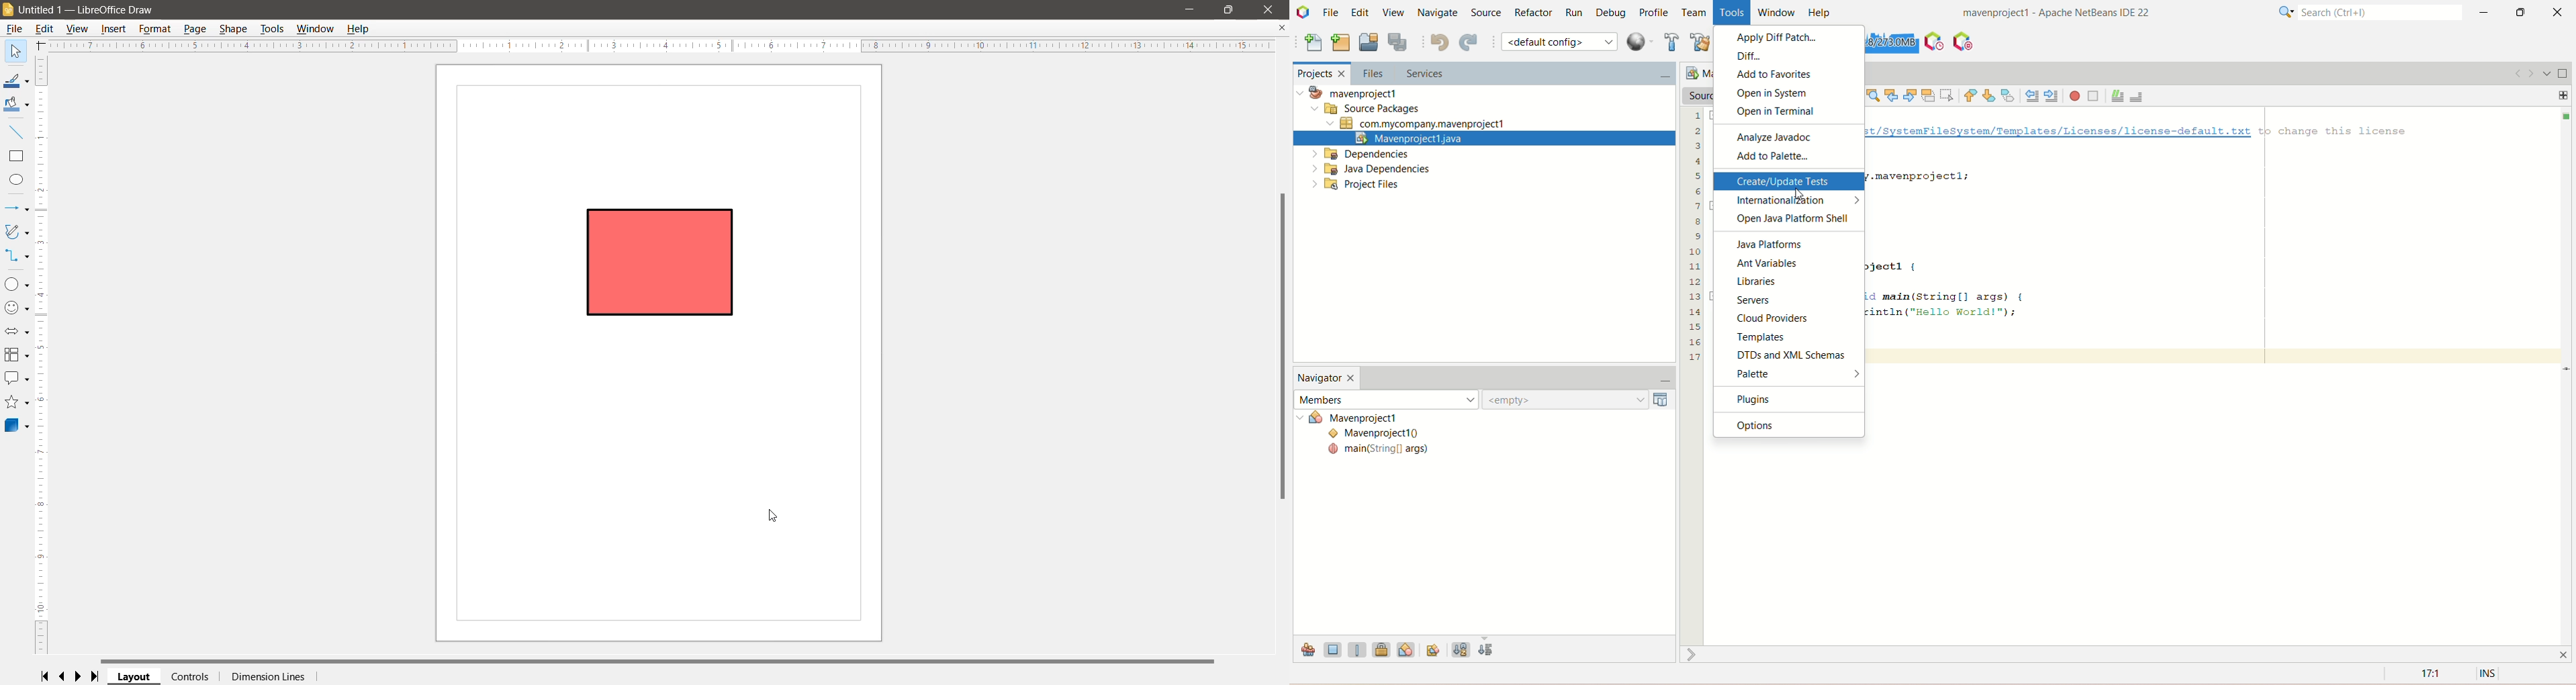 Image resolution: width=2576 pixels, height=700 pixels. What do you see at coordinates (1435, 649) in the screenshot?
I see `fully qualified names` at bounding box center [1435, 649].